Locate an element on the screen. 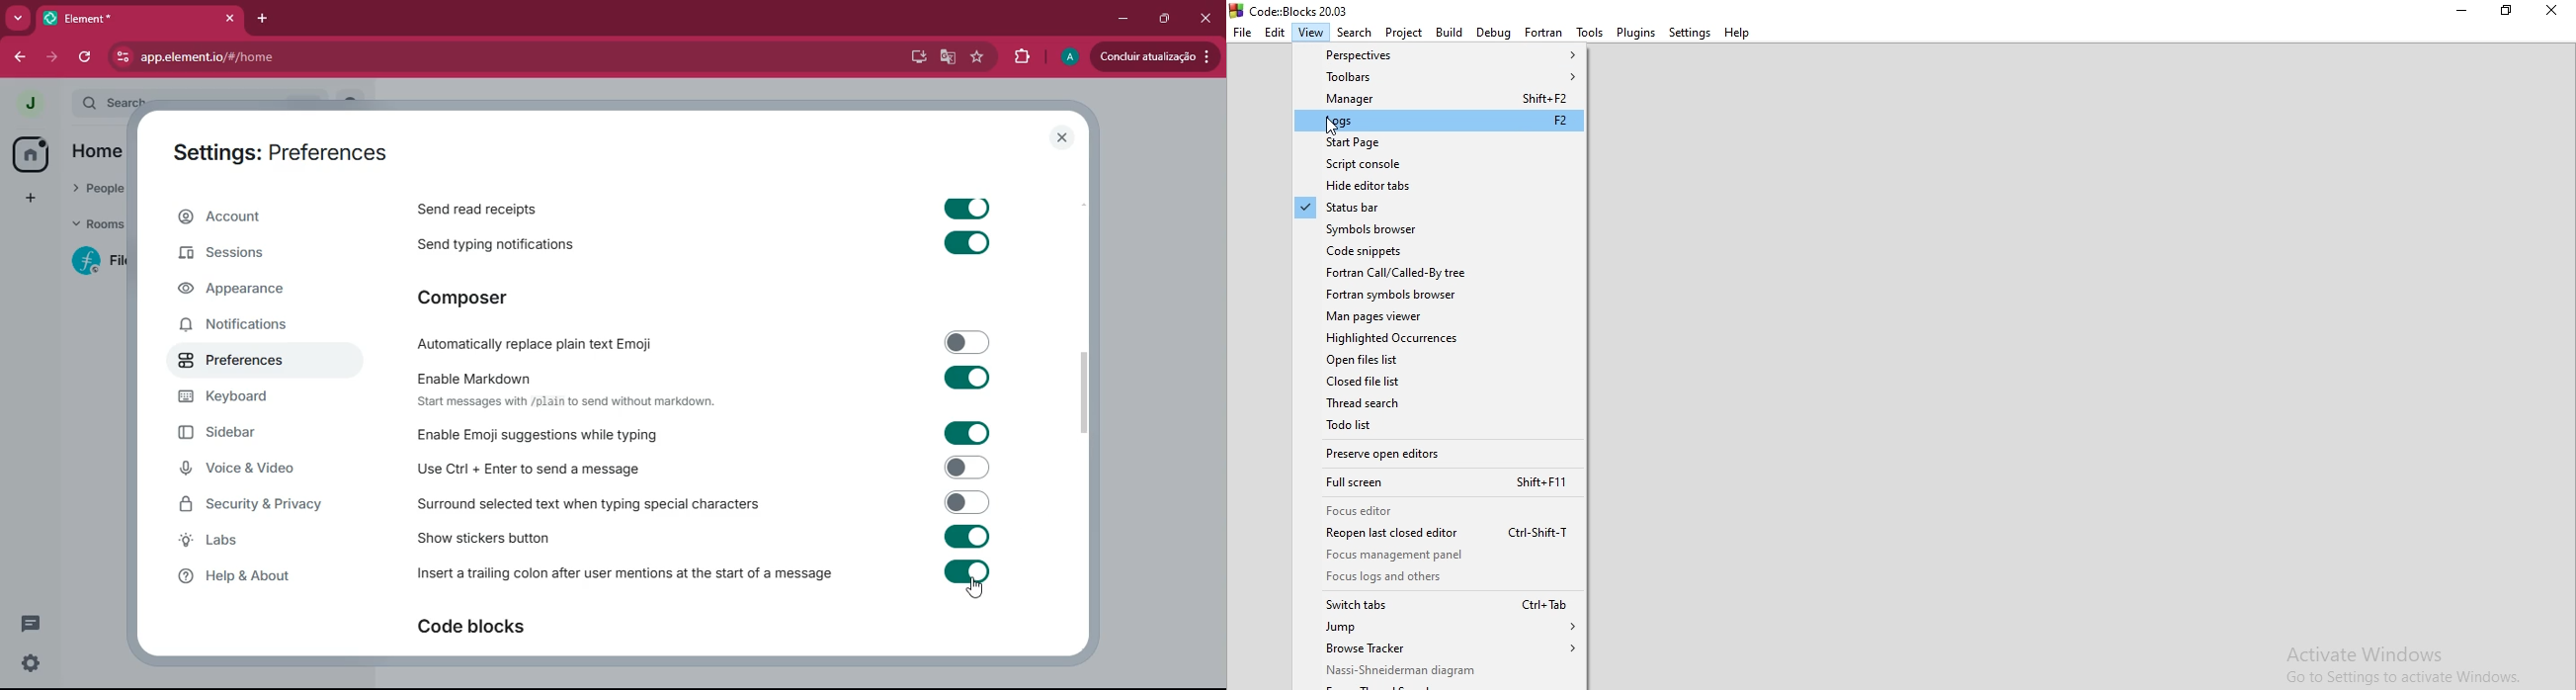  code blocks is located at coordinates (480, 626).